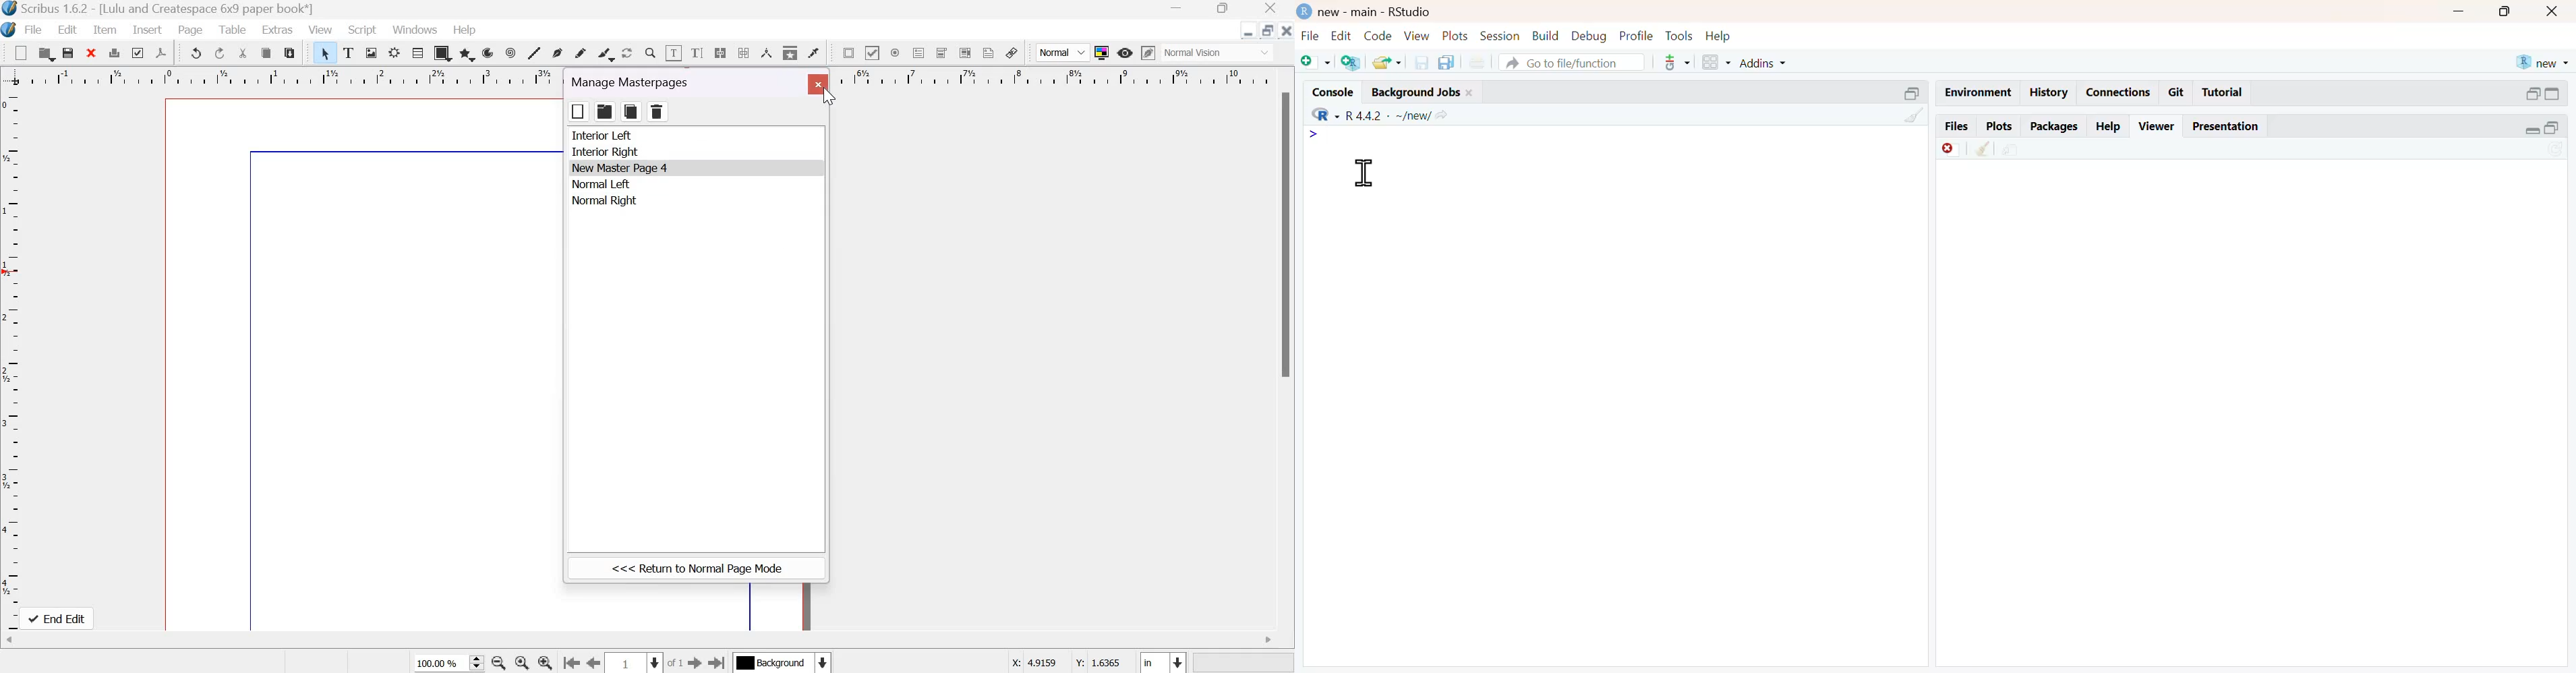 This screenshot has width=2576, height=700. I want to click on save, so click(69, 53).